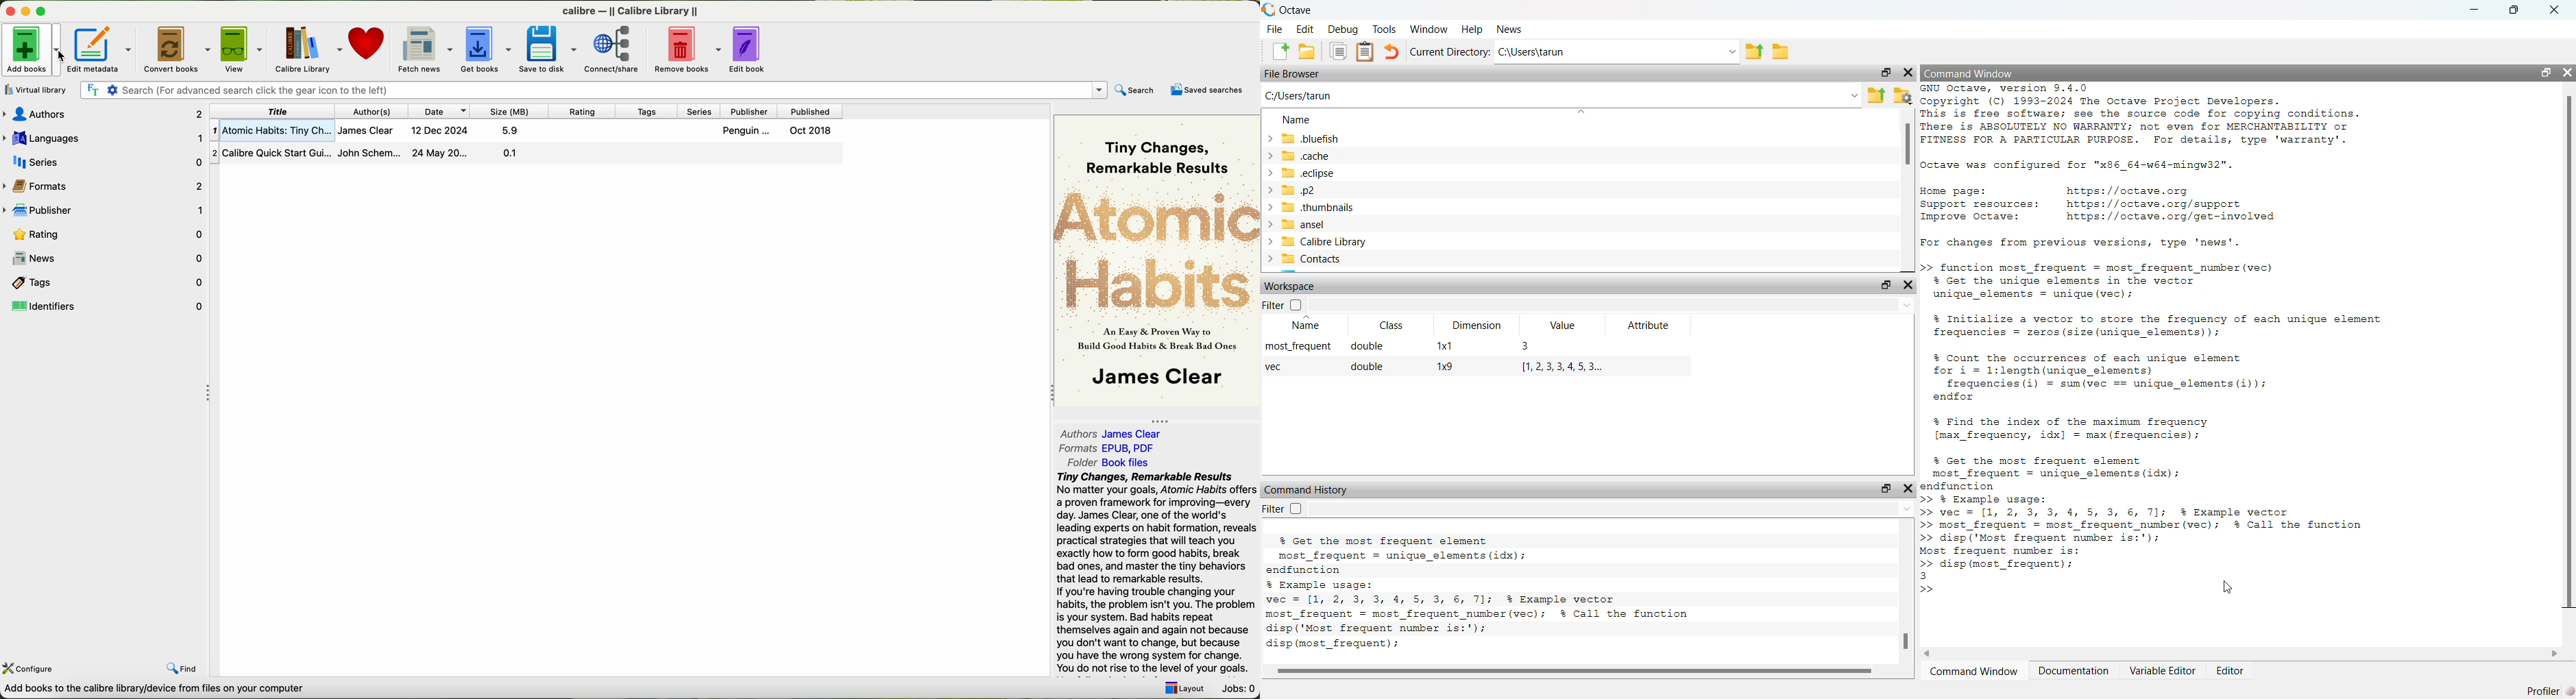 The width and height of the screenshot is (2576, 700). I want to click on donate, so click(368, 45).